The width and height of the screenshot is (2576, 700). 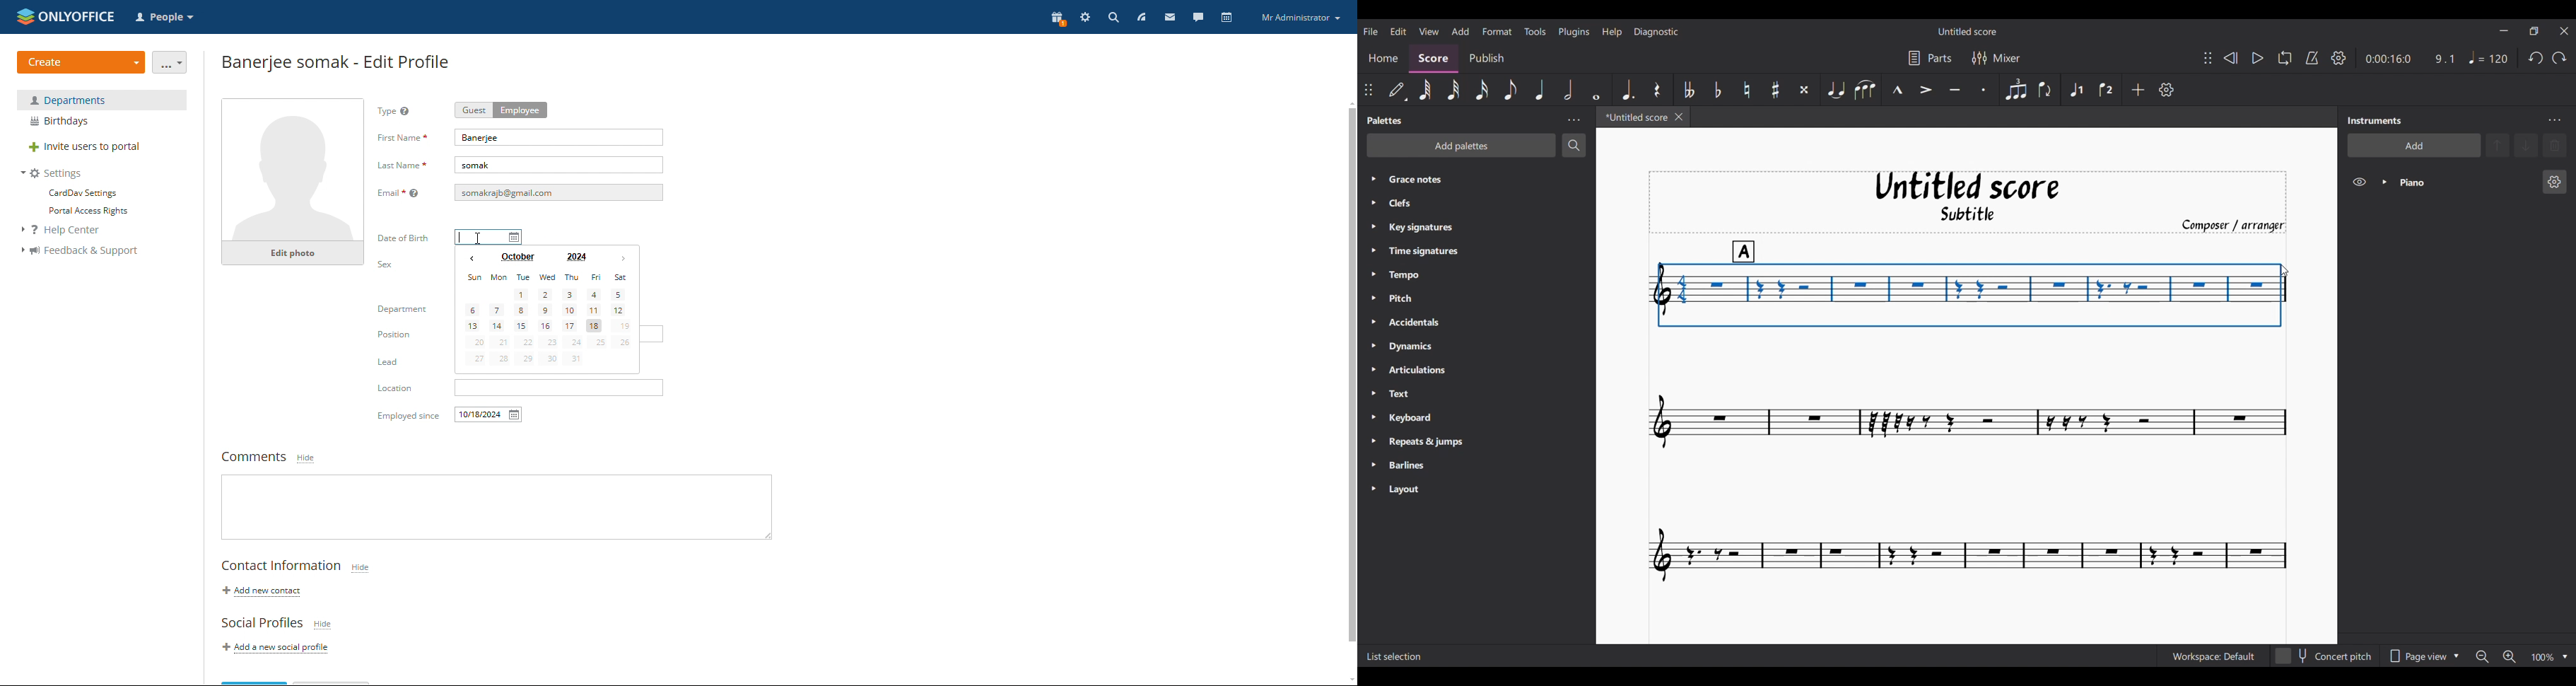 I want to click on Add palette, so click(x=1461, y=145).